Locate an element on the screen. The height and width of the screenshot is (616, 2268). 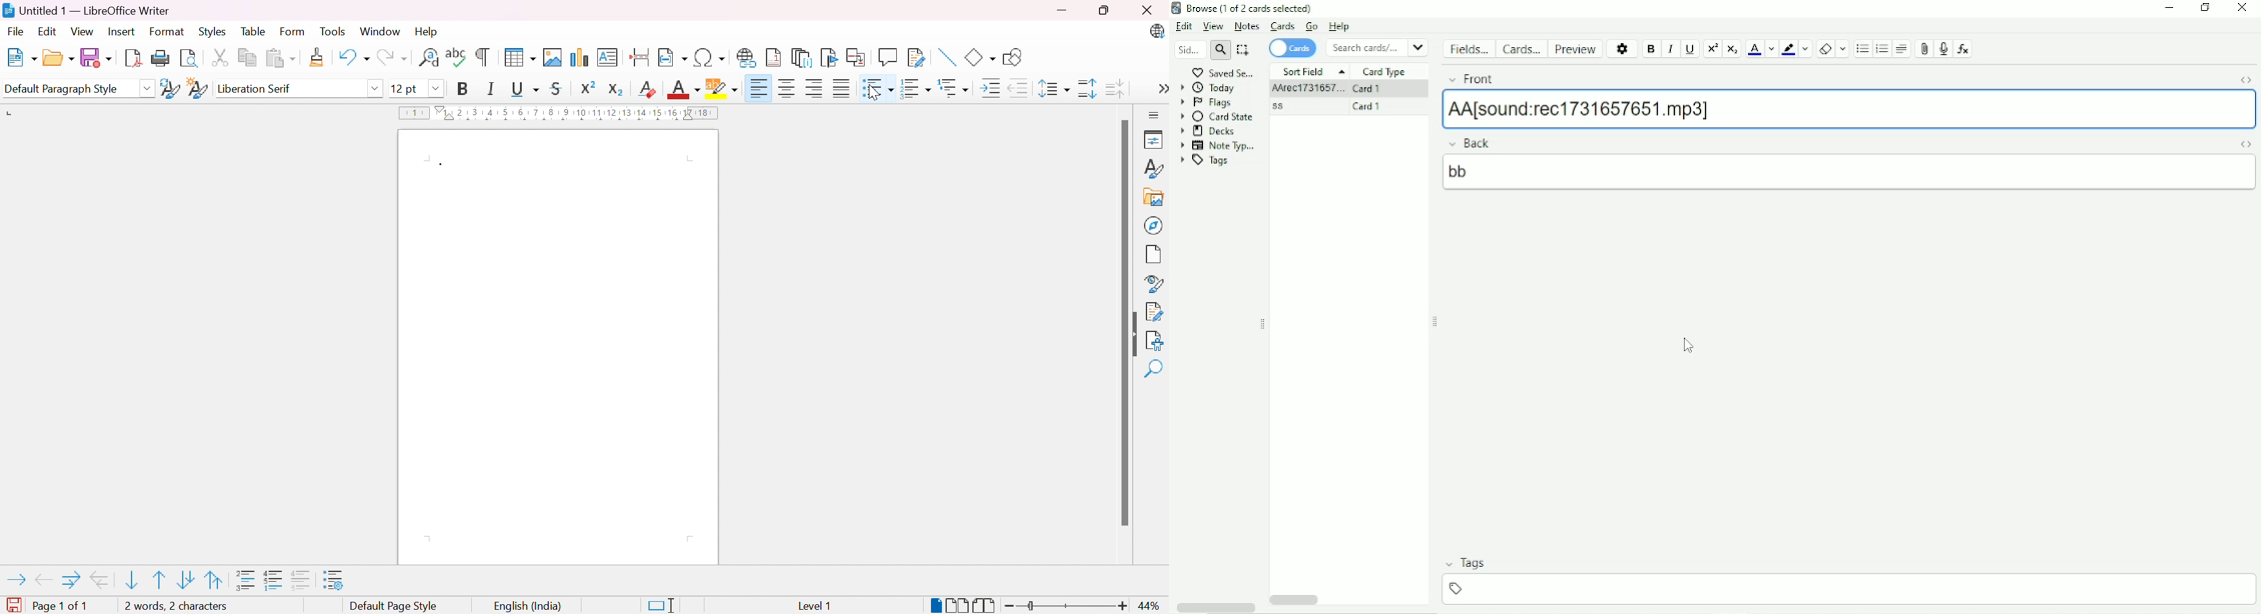
Front is located at coordinates (1597, 79).